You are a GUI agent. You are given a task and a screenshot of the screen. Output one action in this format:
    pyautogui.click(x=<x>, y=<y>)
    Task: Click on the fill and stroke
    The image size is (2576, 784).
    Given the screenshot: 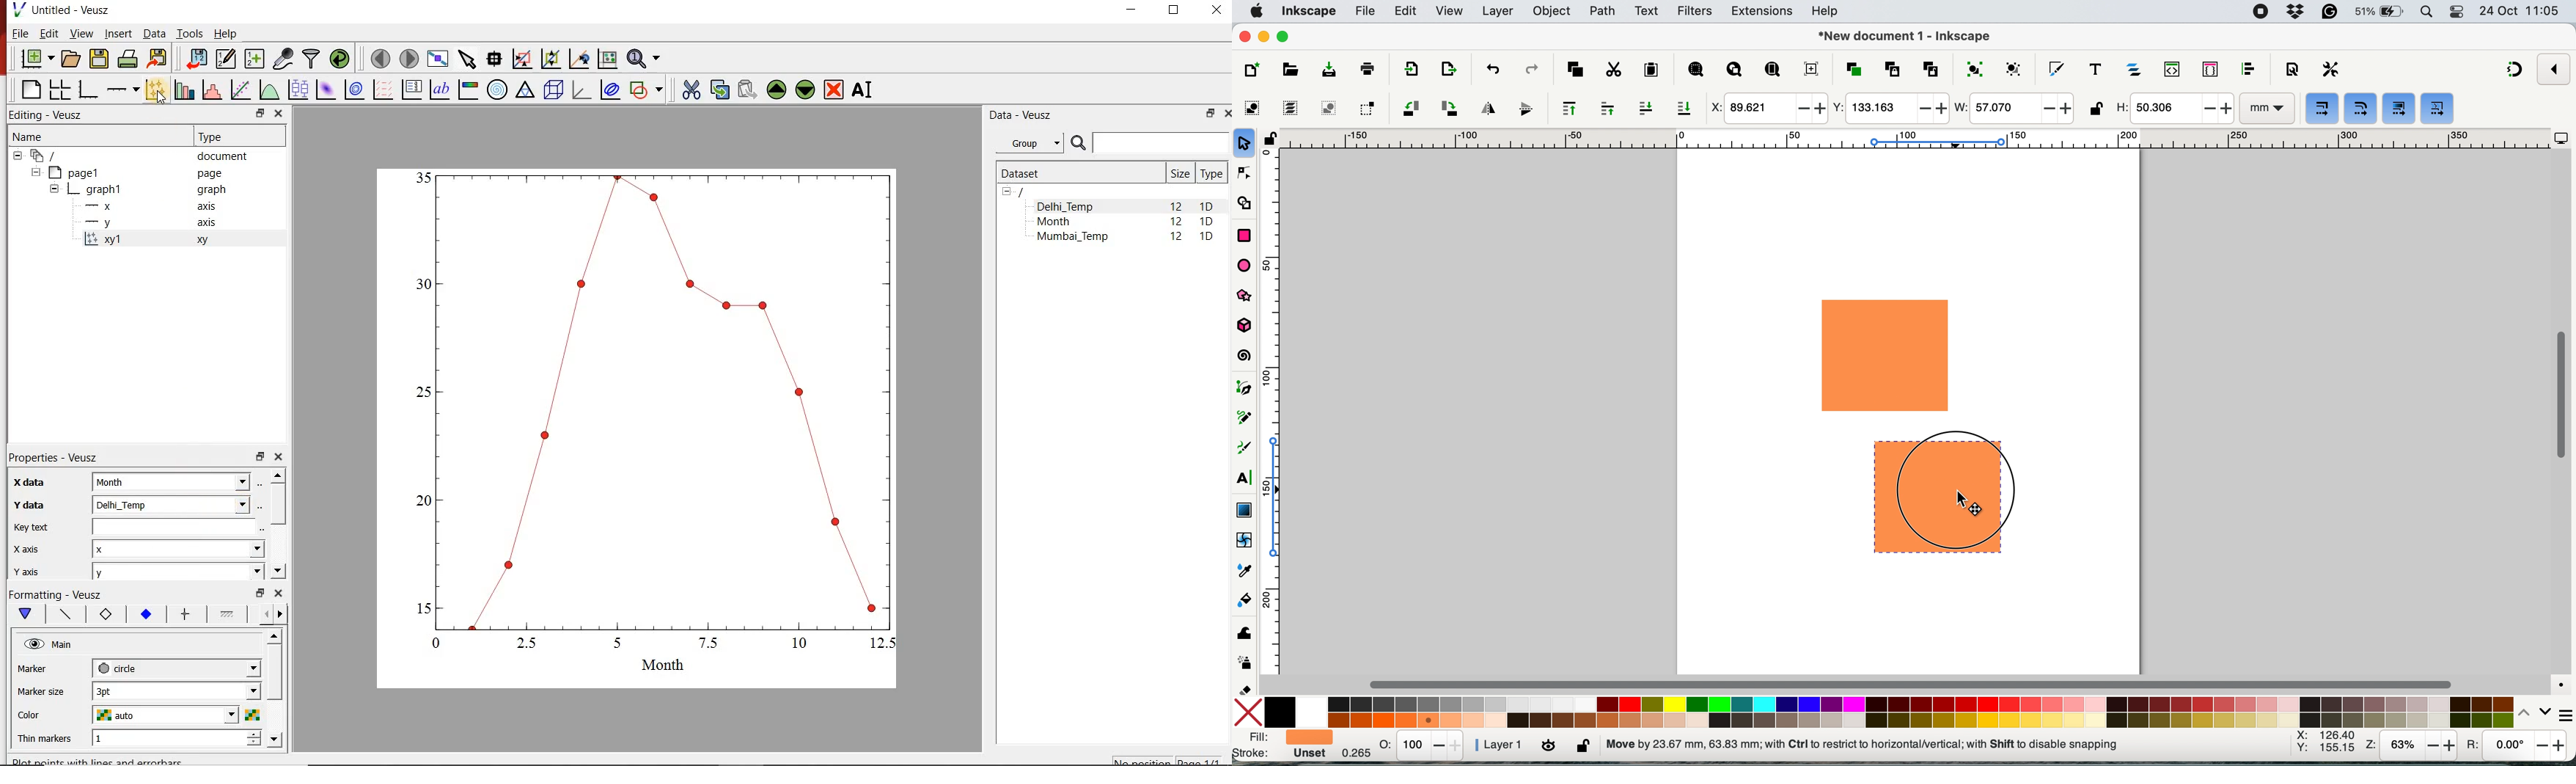 What is the action you would take?
    pyautogui.click(x=1281, y=746)
    